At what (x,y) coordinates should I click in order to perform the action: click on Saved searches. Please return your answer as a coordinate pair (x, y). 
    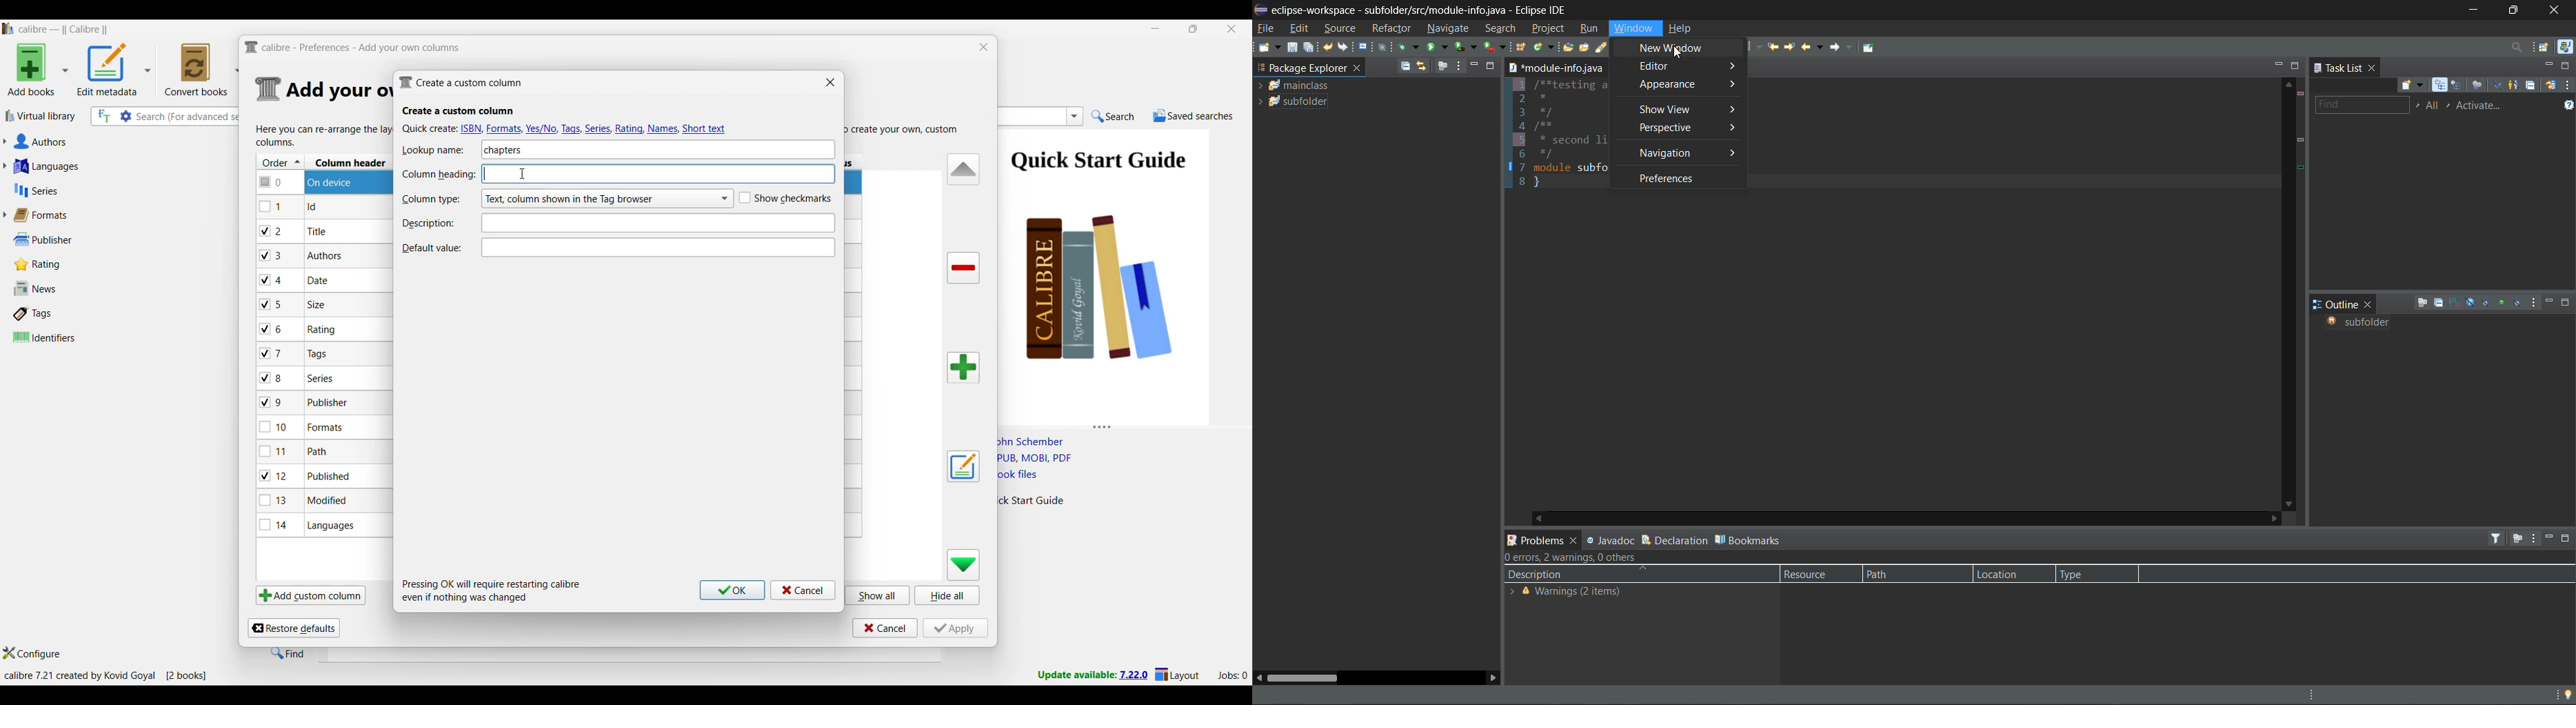
    Looking at the image, I should click on (1193, 116).